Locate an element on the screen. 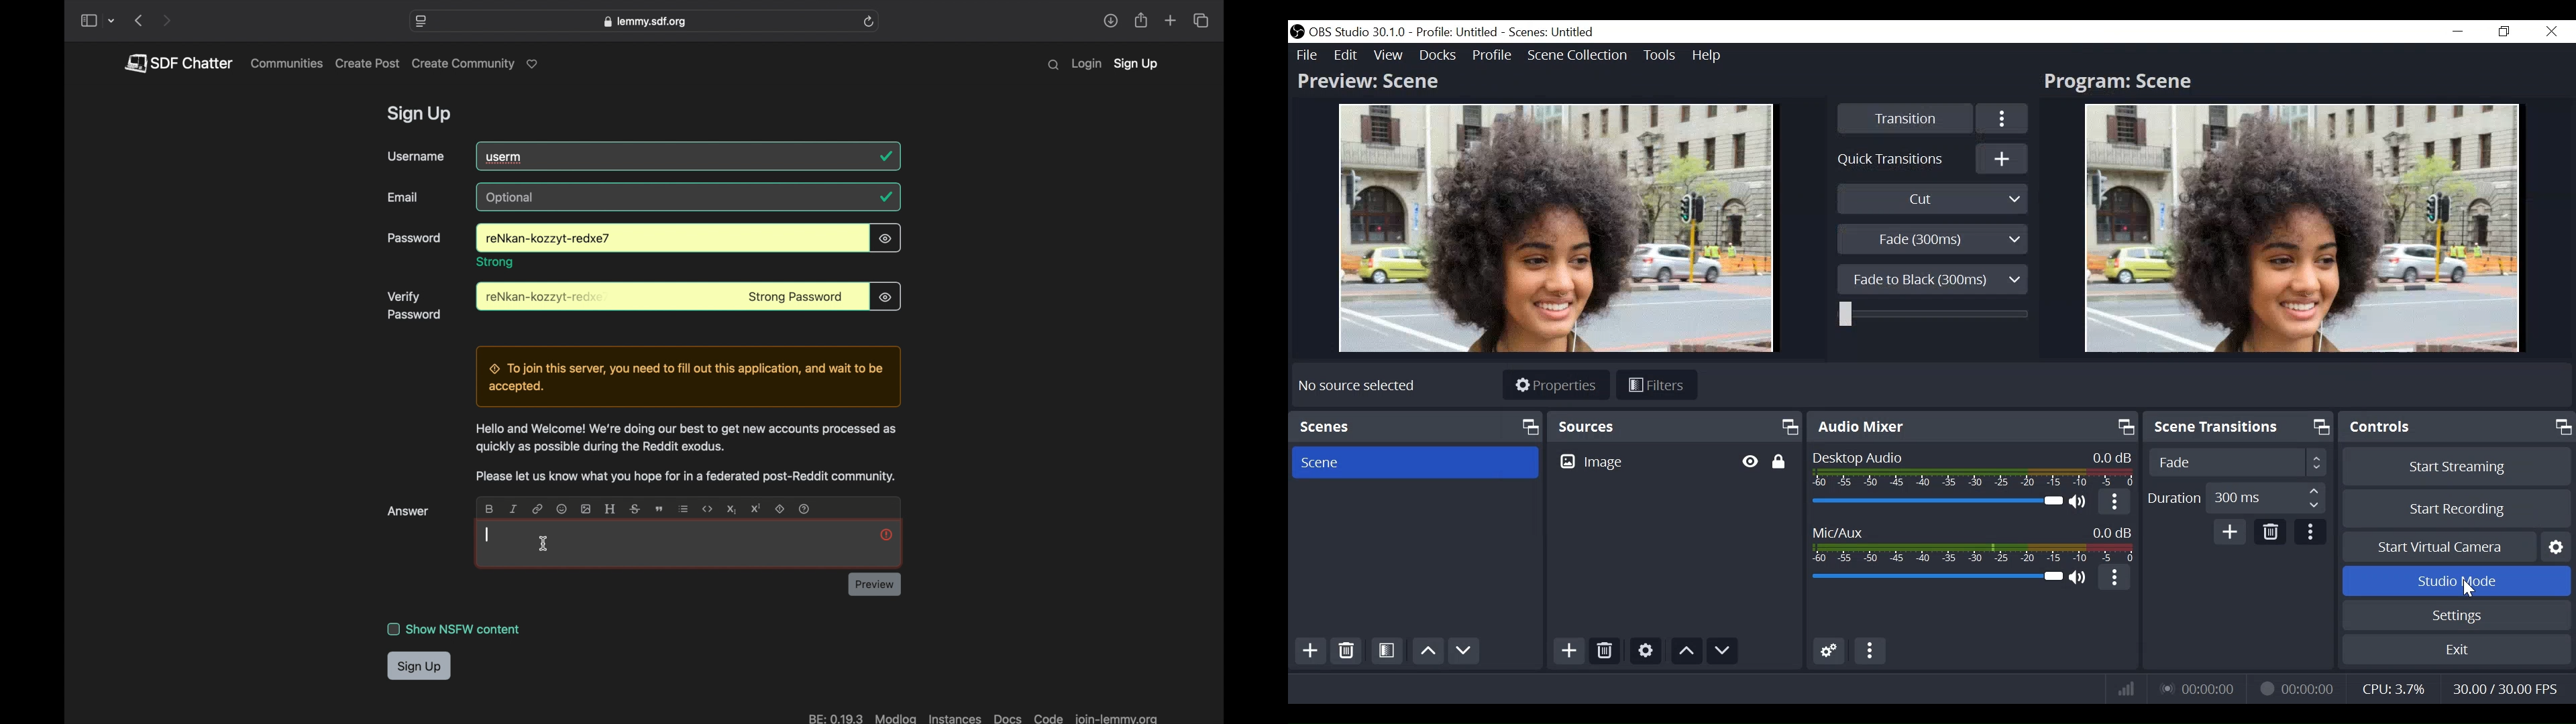 The width and height of the screenshot is (2576, 728). subscript is located at coordinates (730, 509).